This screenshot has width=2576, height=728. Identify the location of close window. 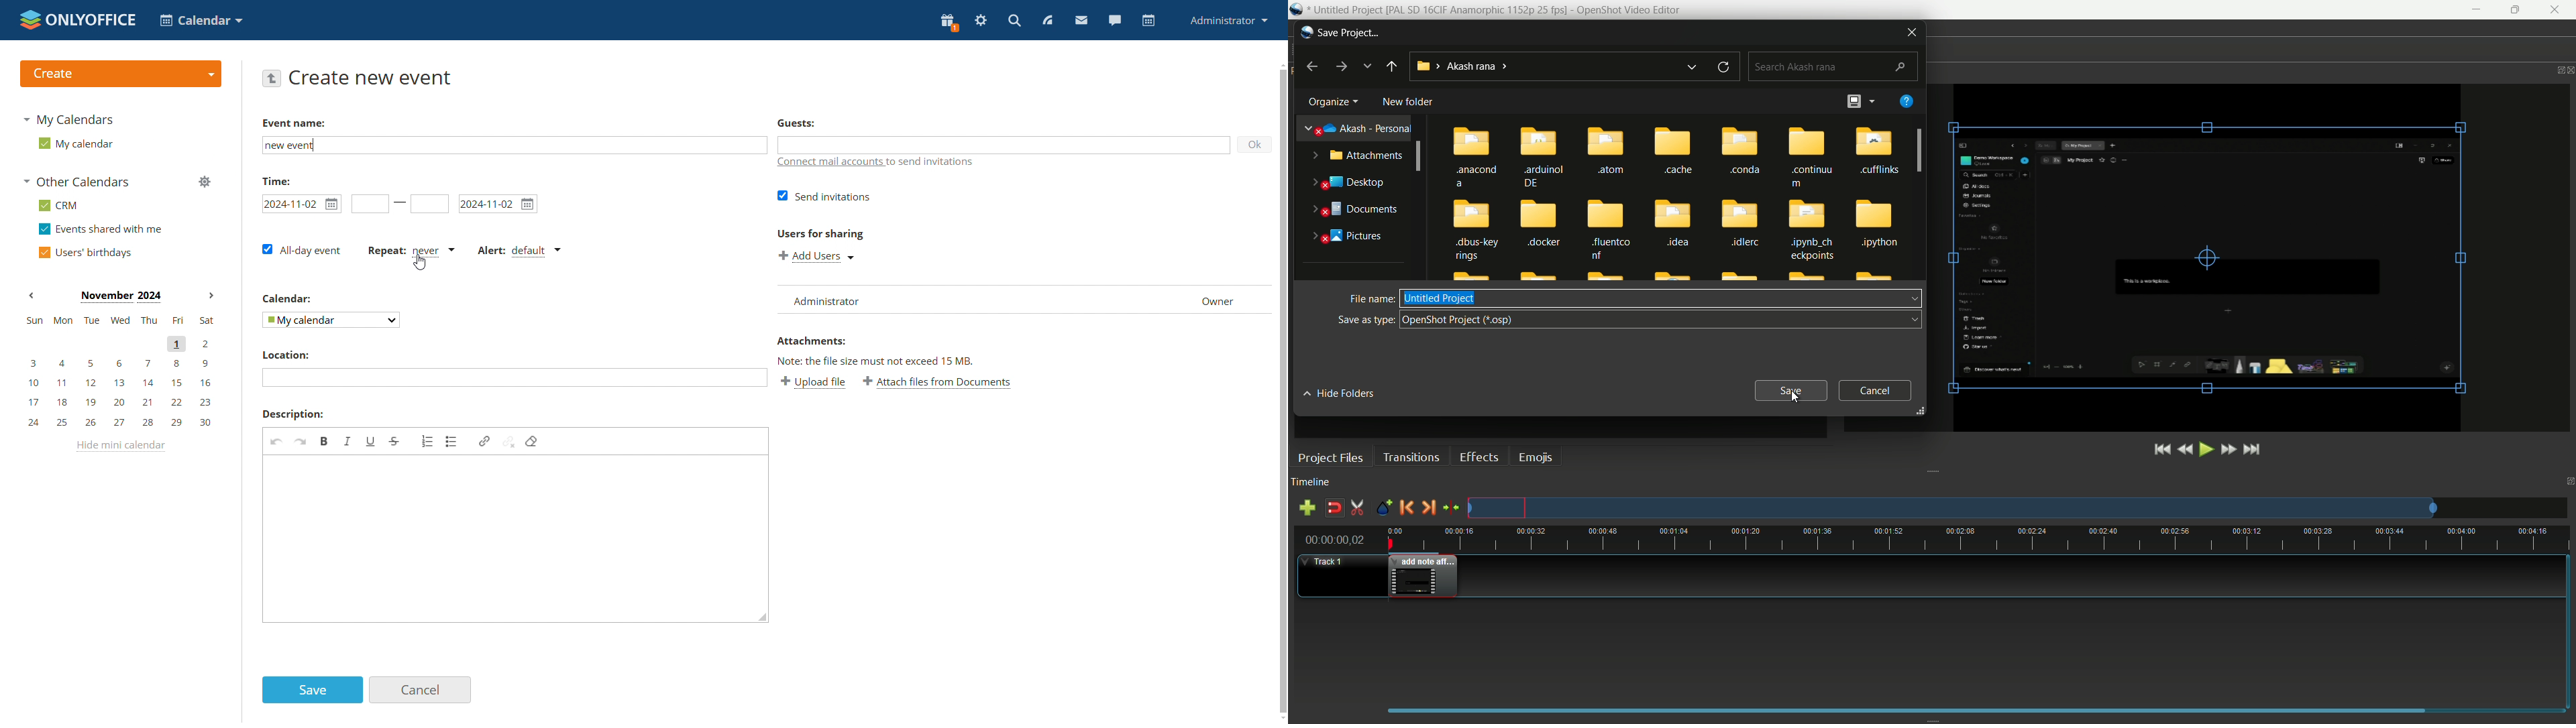
(1911, 31).